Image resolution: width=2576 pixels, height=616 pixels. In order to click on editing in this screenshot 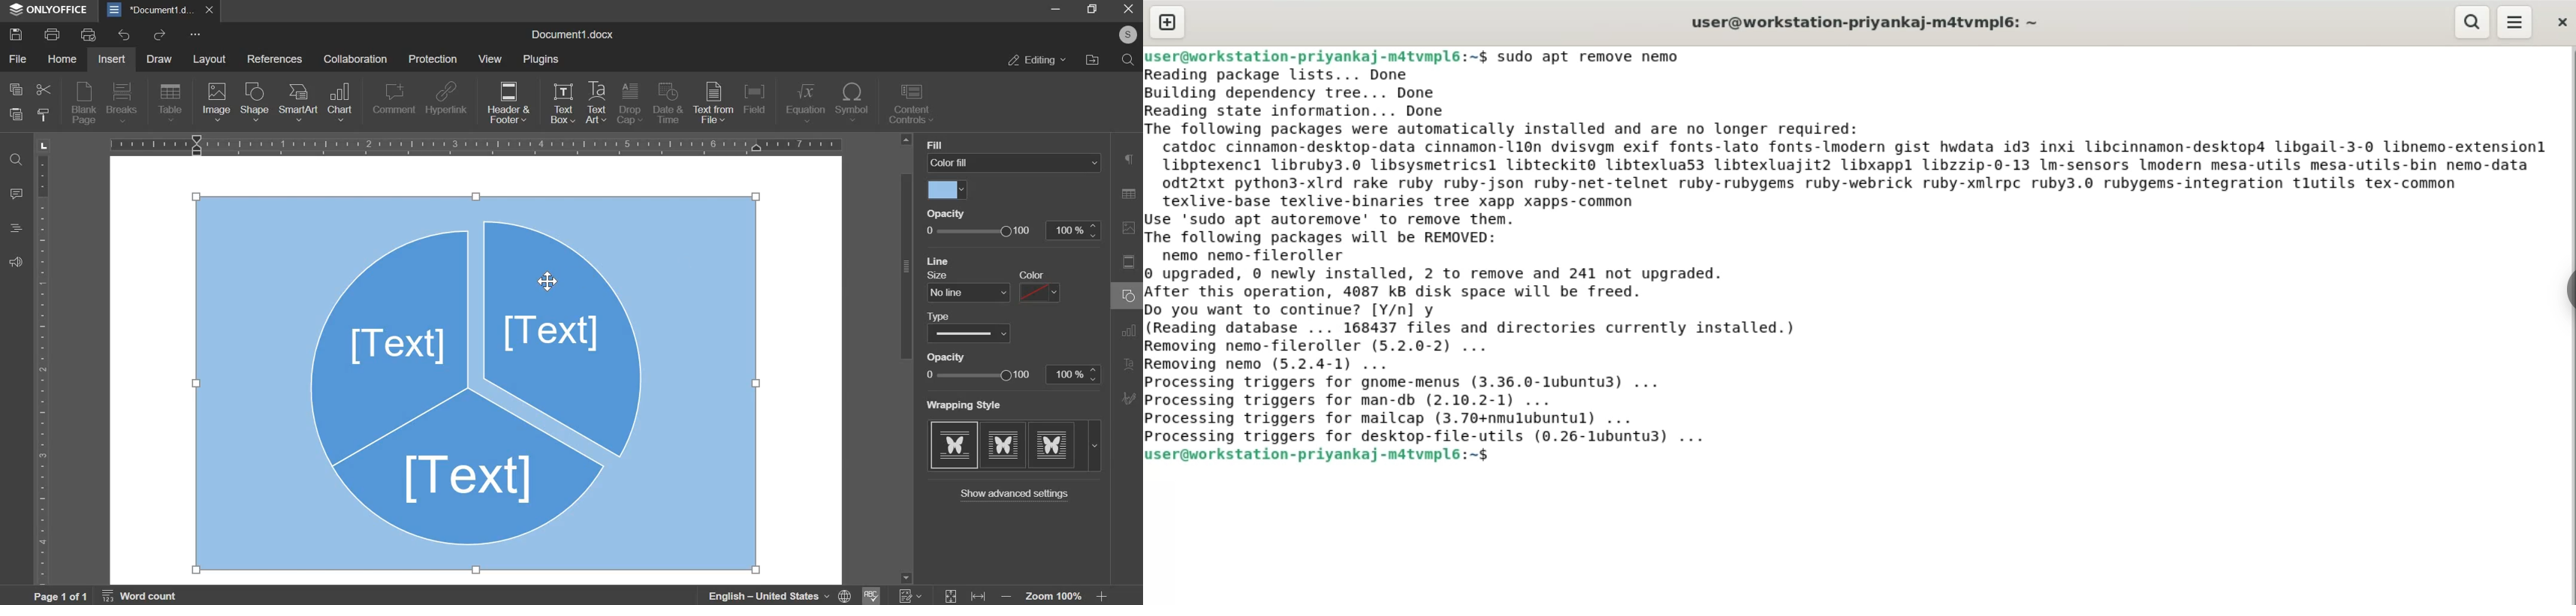, I will do `click(1035, 59)`.